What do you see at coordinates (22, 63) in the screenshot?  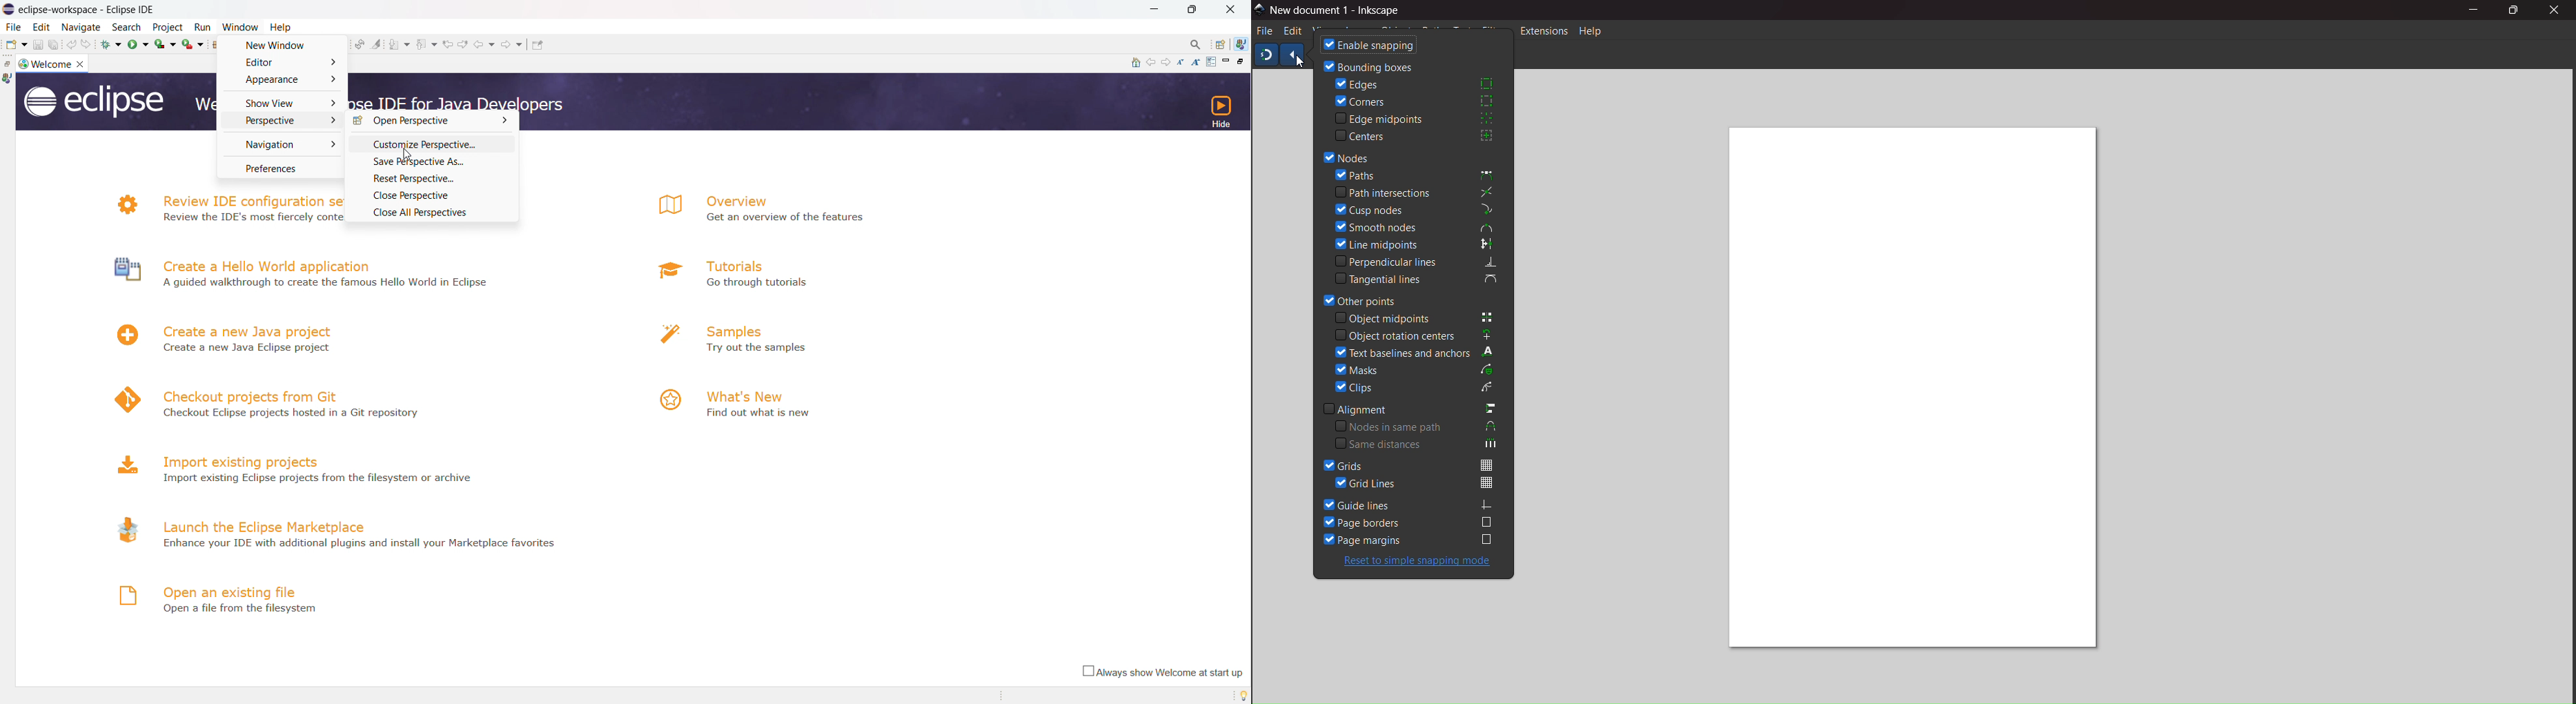 I see `logo` at bounding box center [22, 63].